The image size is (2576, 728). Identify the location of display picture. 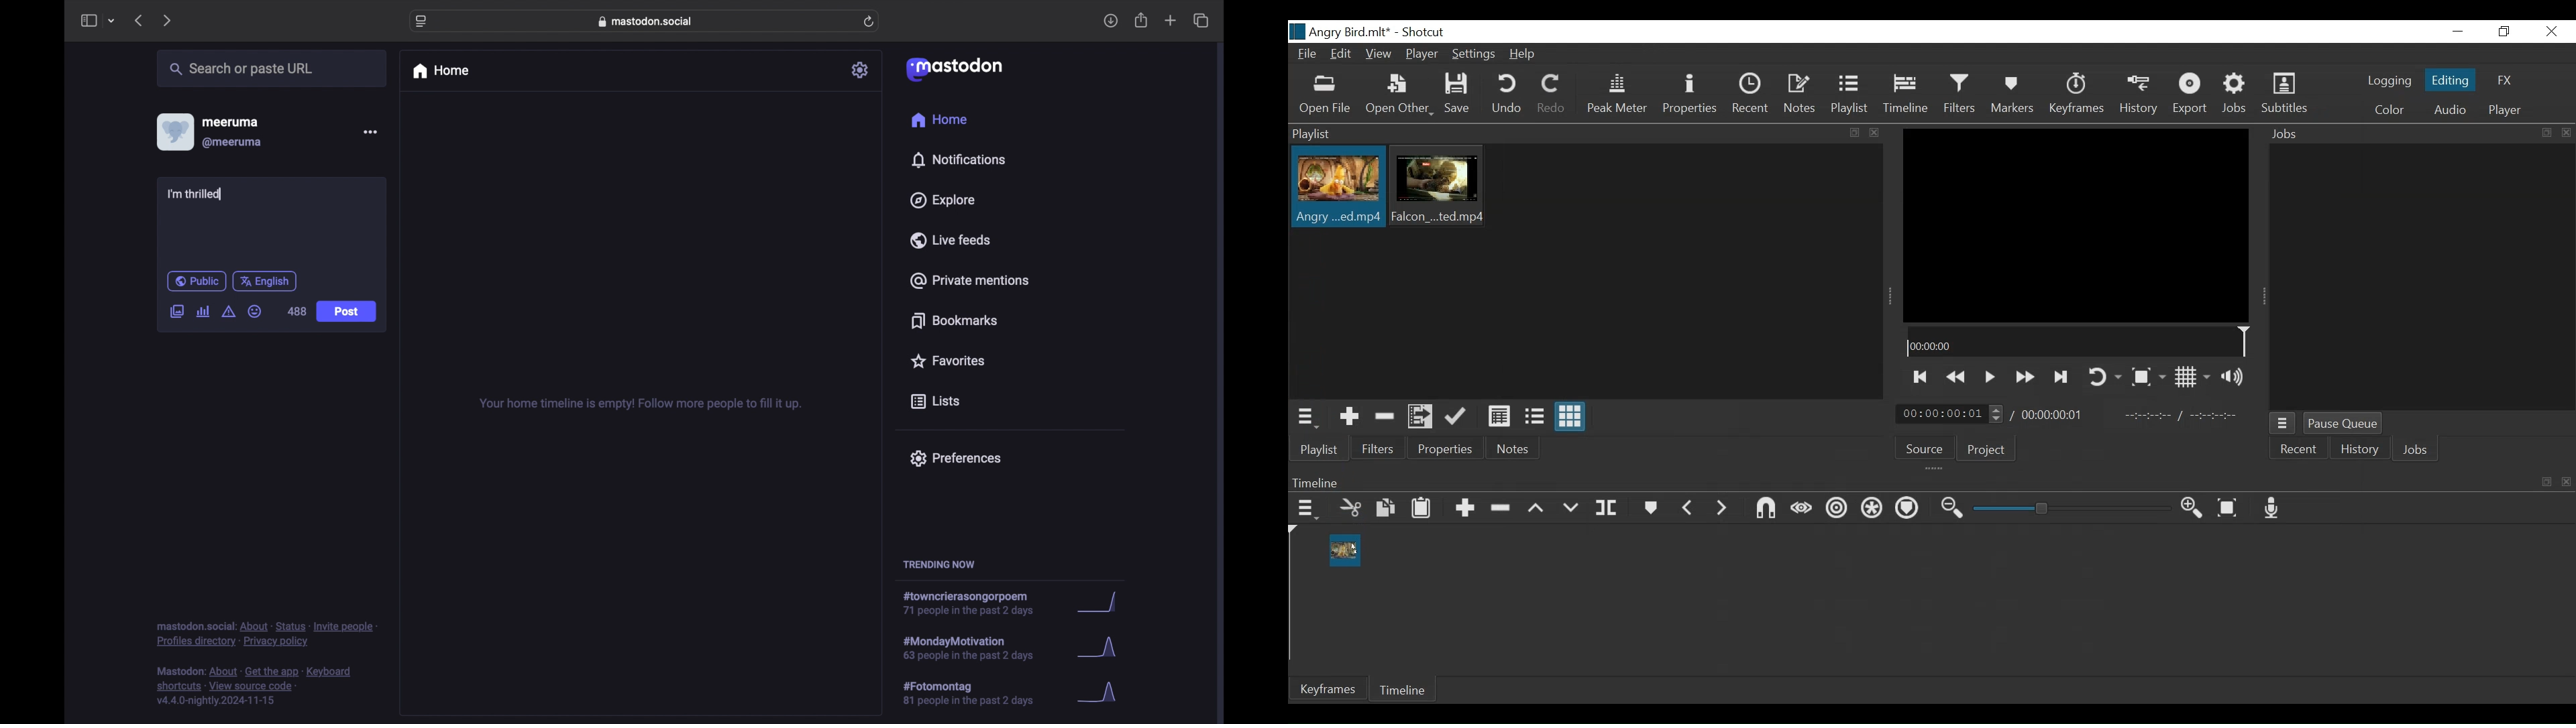
(174, 132).